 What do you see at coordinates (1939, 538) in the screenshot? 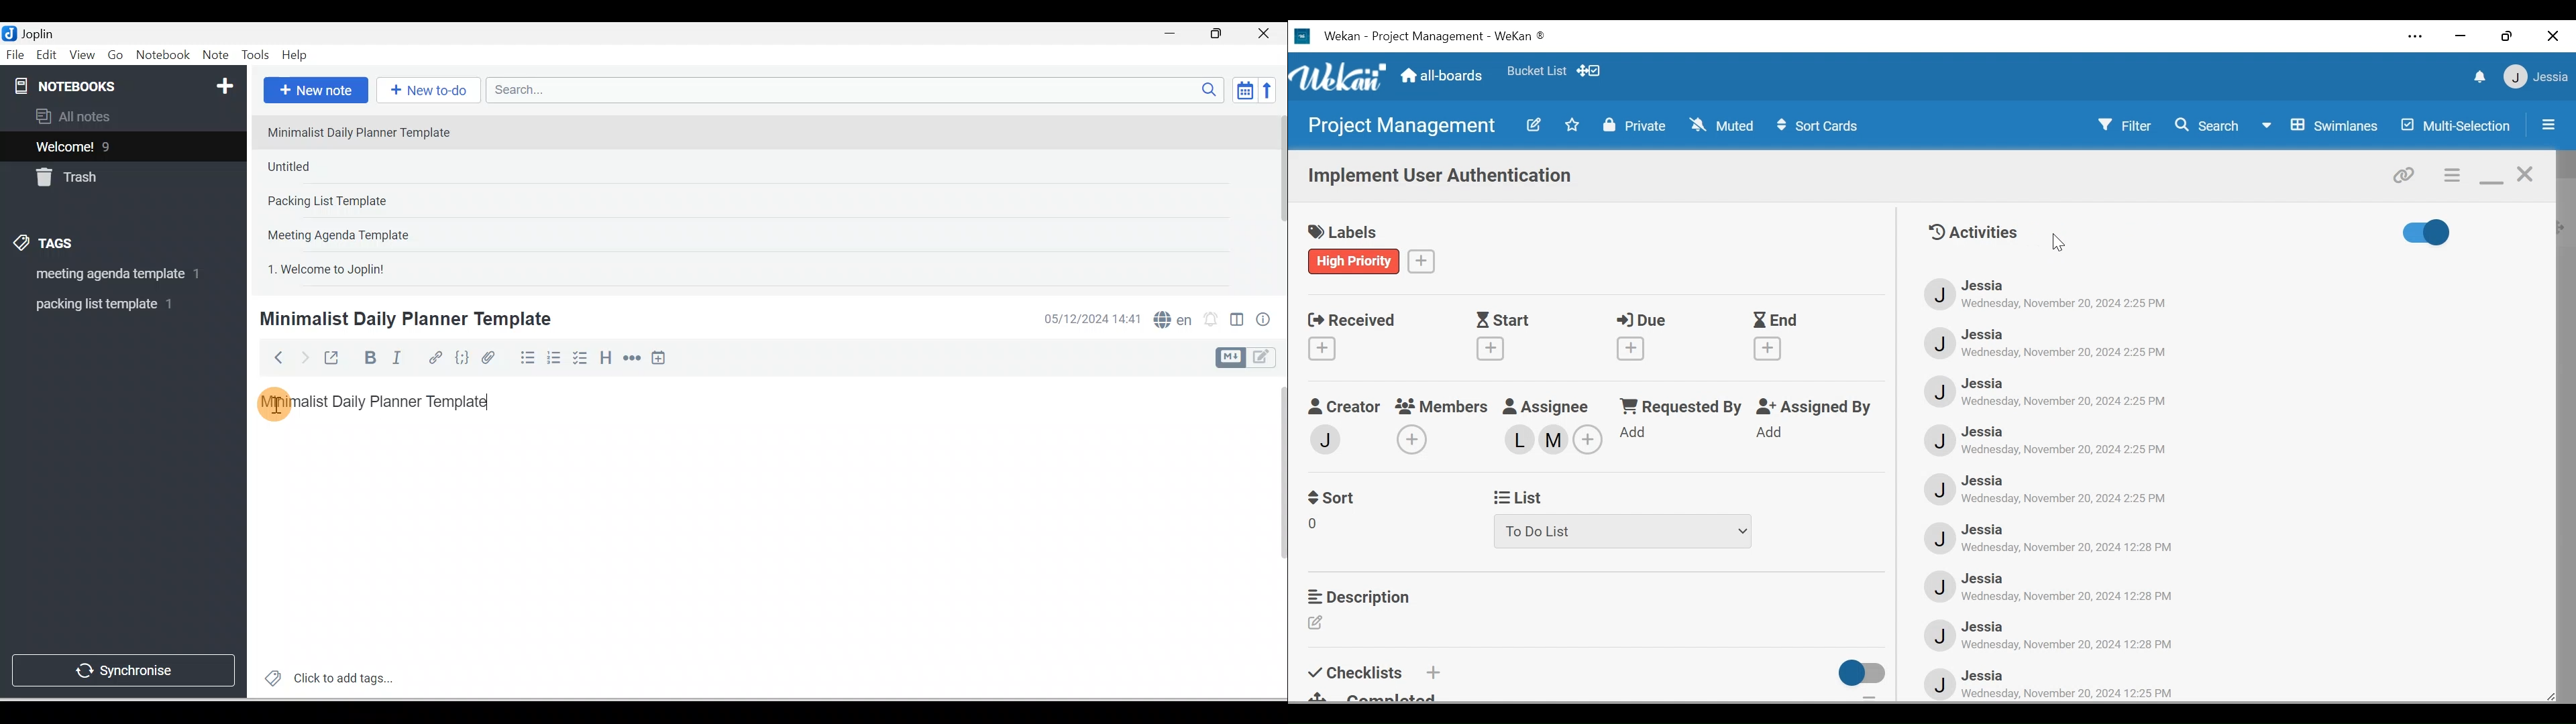
I see `Avatar` at bounding box center [1939, 538].